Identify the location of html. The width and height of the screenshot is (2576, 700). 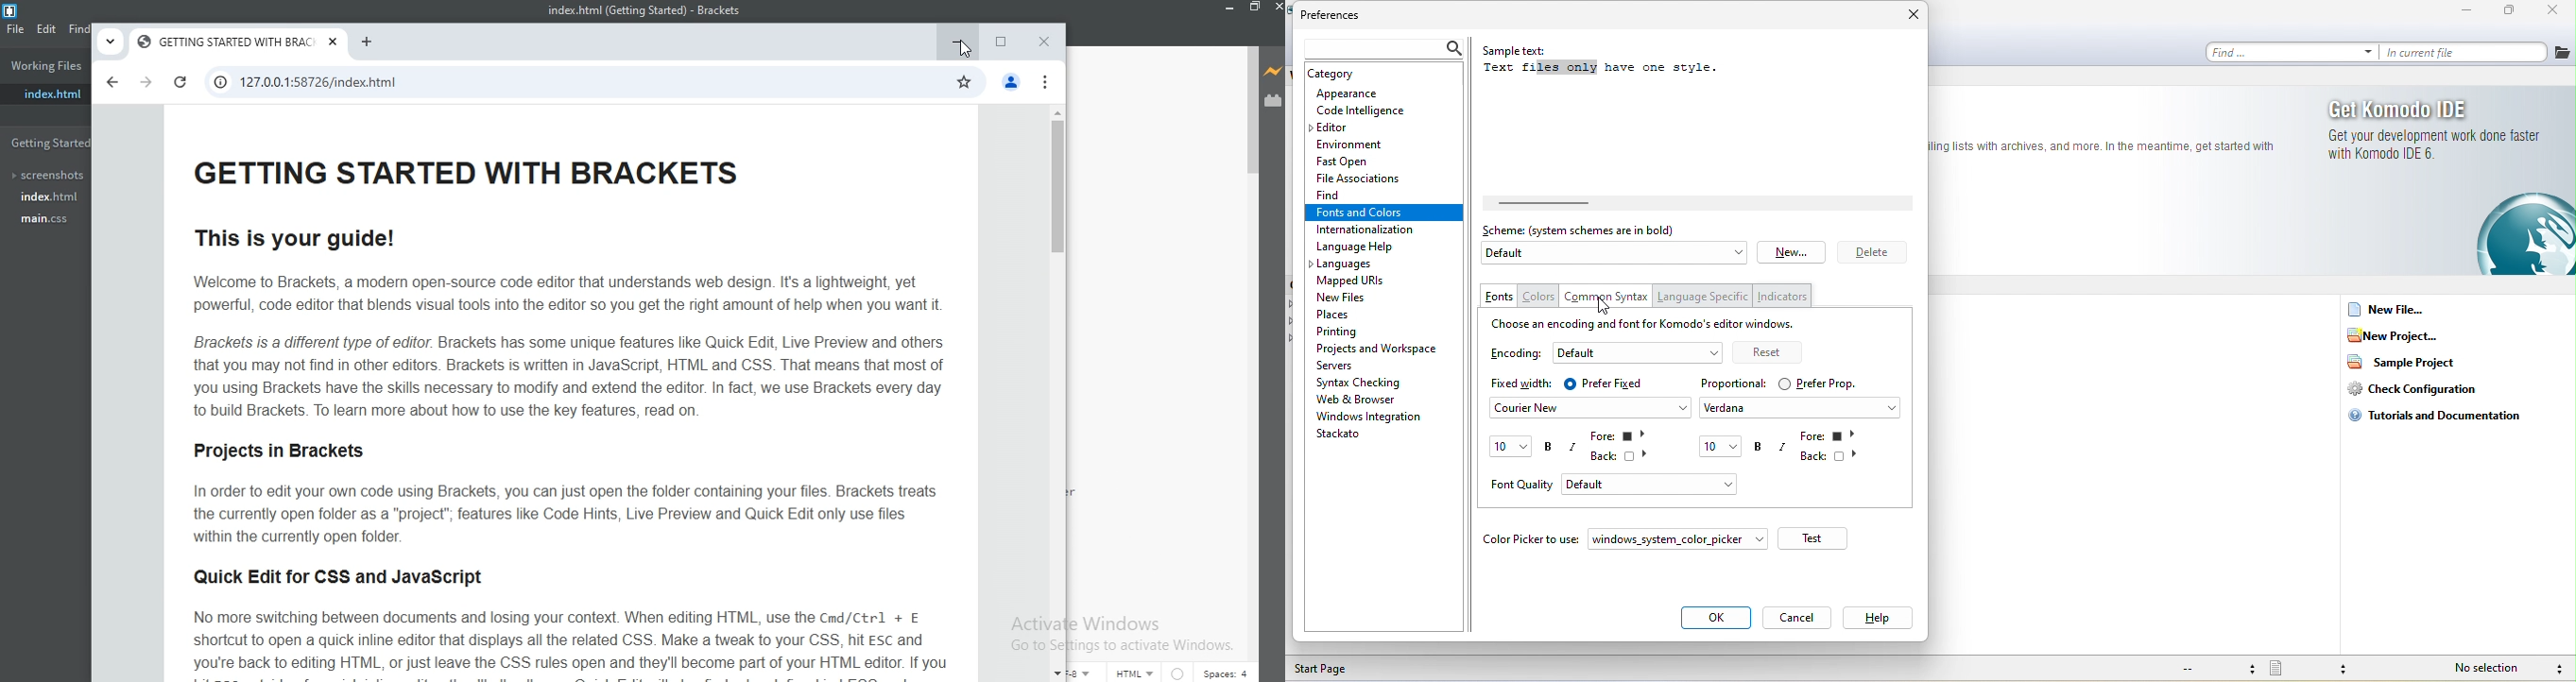
(1133, 671).